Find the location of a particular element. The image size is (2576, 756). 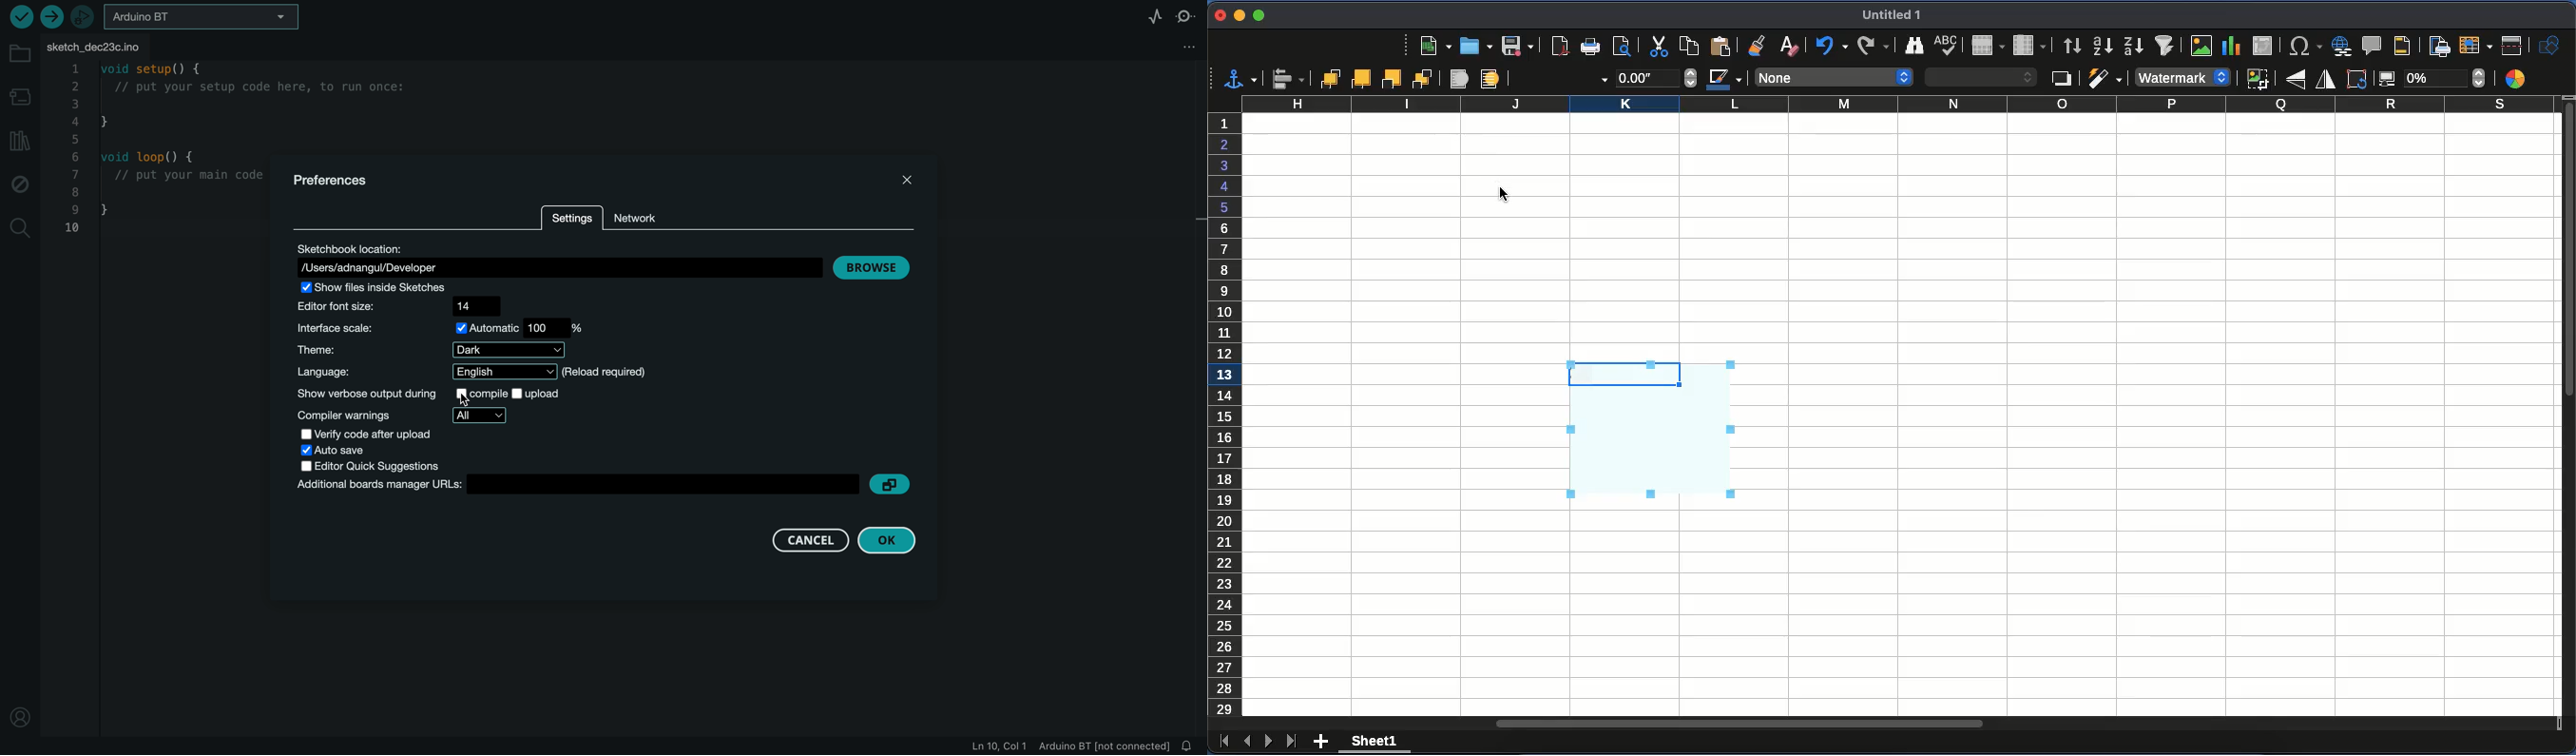

descending is located at coordinates (2133, 46).